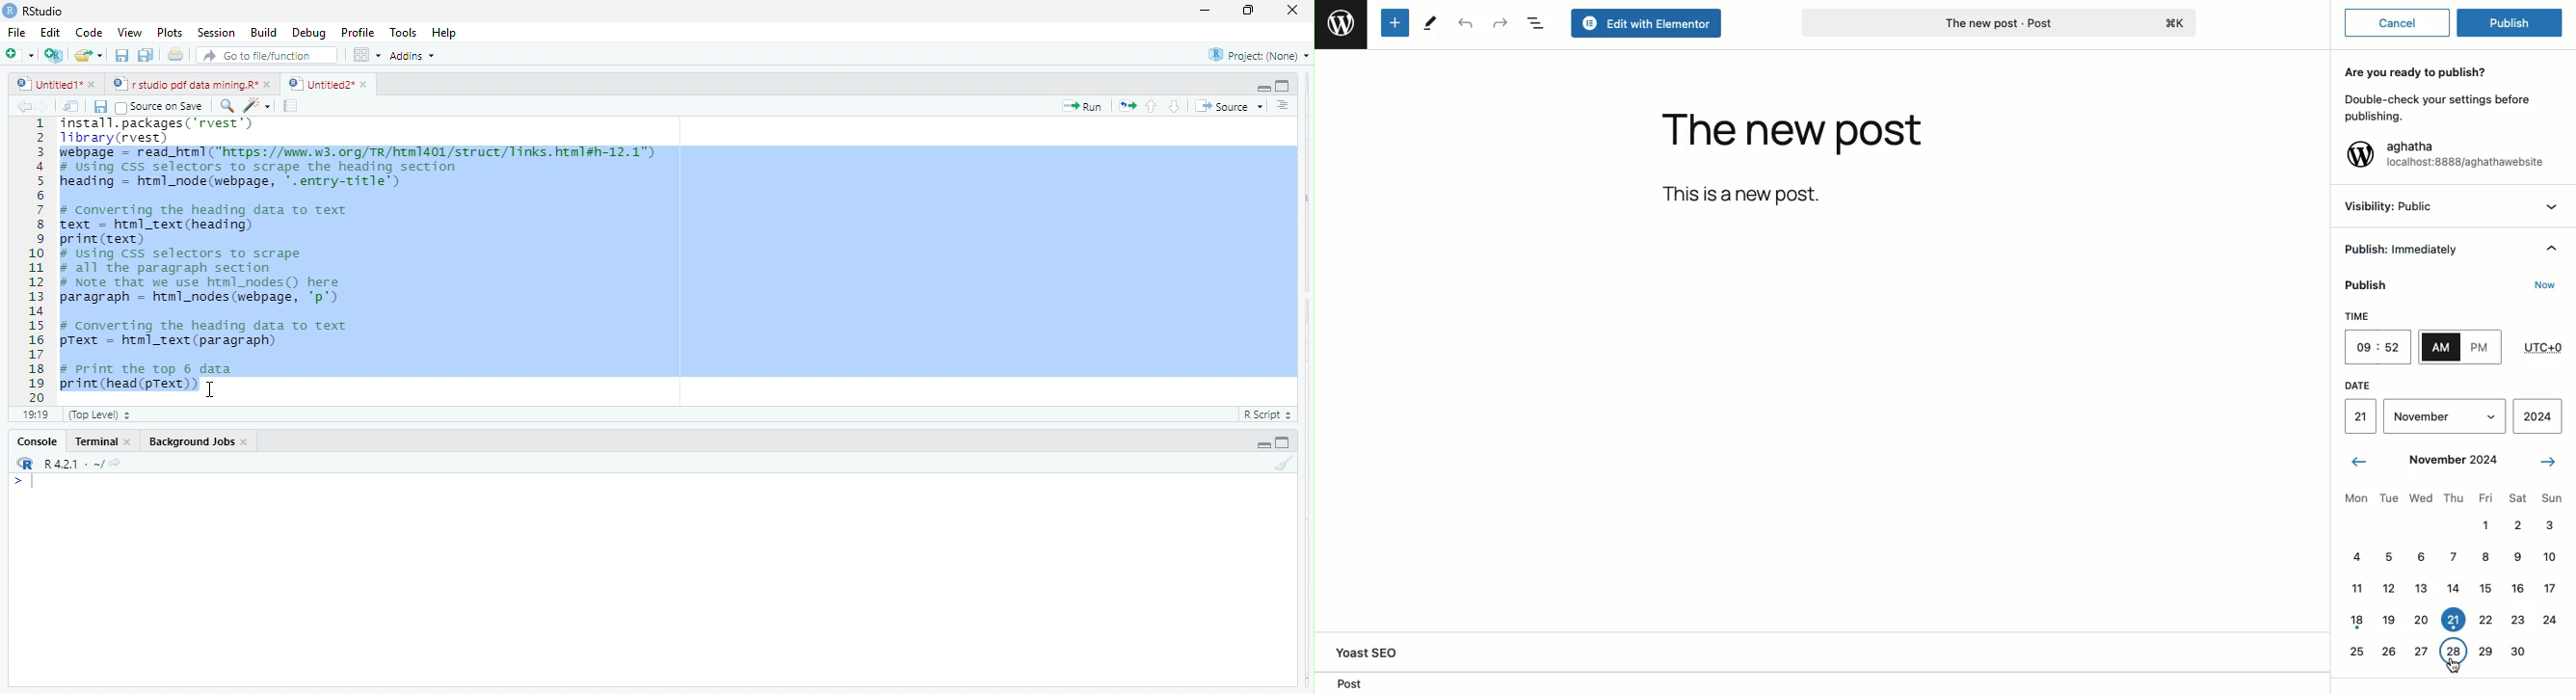 The height and width of the screenshot is (700, 2576). I want to click on PM, so click(2481, 349).